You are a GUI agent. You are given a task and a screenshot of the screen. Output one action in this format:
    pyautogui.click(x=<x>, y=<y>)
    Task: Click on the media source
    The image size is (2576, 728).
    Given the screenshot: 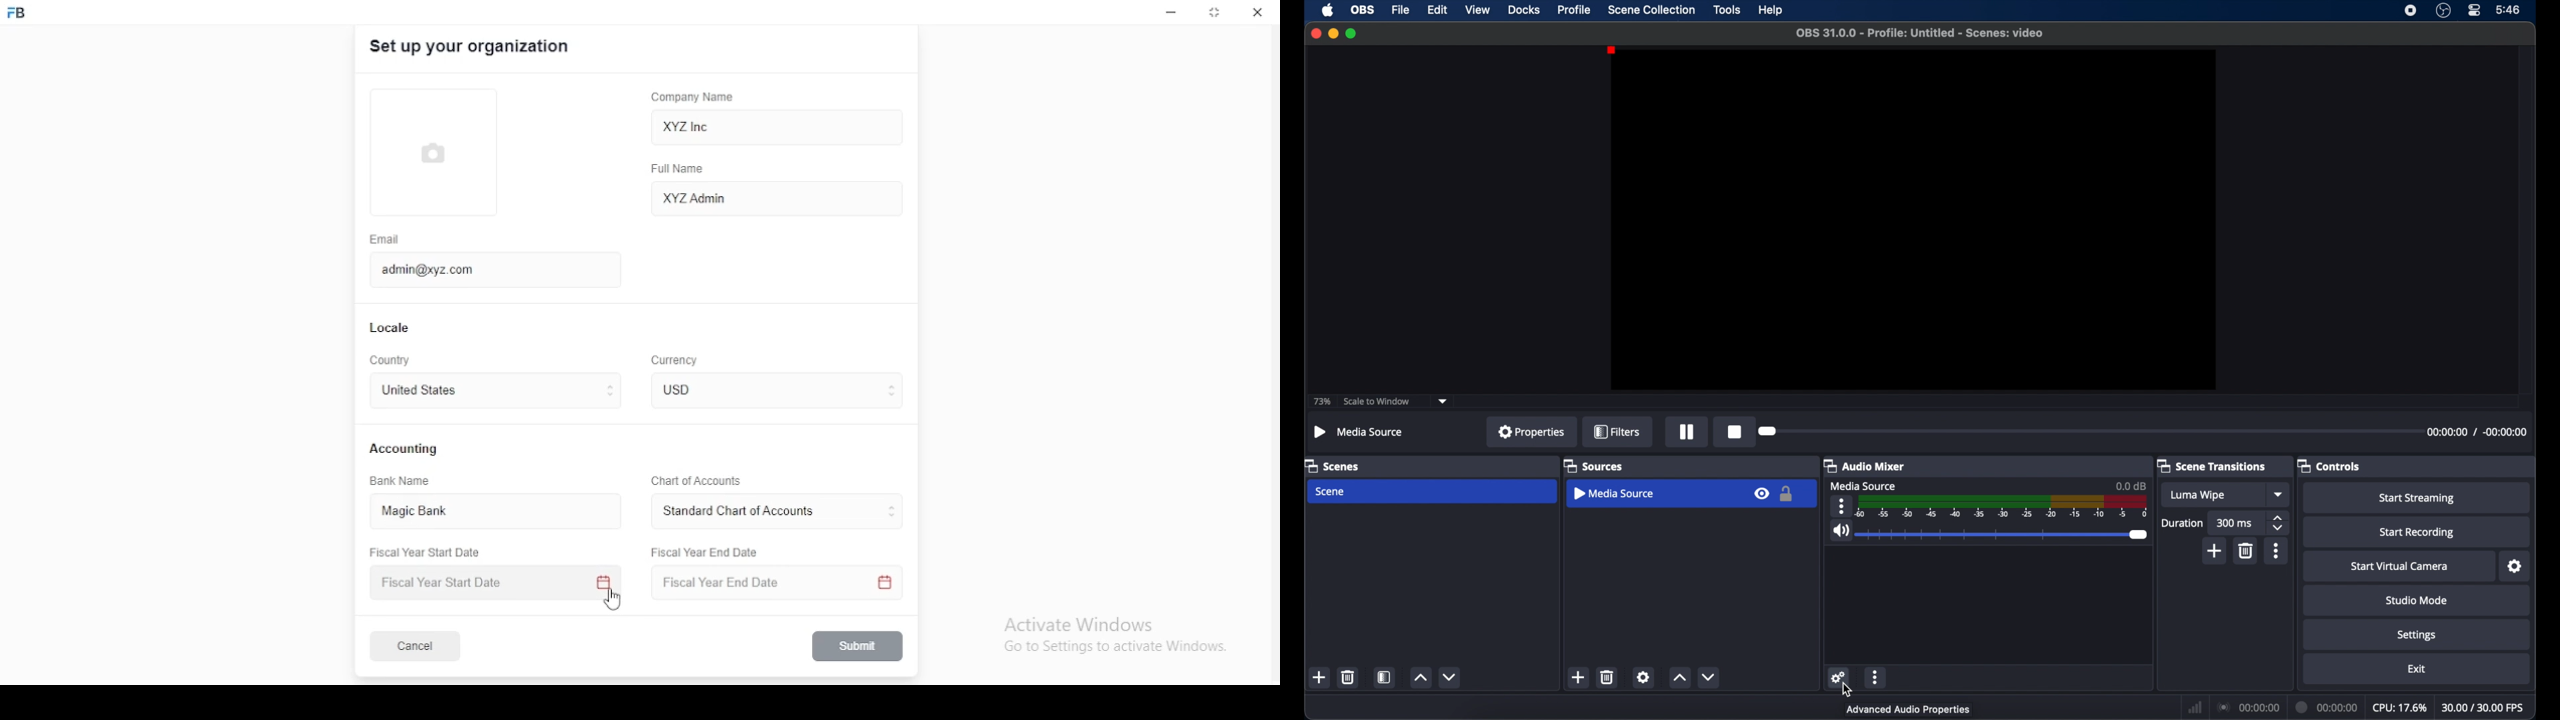 What is the action you would take?
    pyautogui.click(x=1615, y=493)
    